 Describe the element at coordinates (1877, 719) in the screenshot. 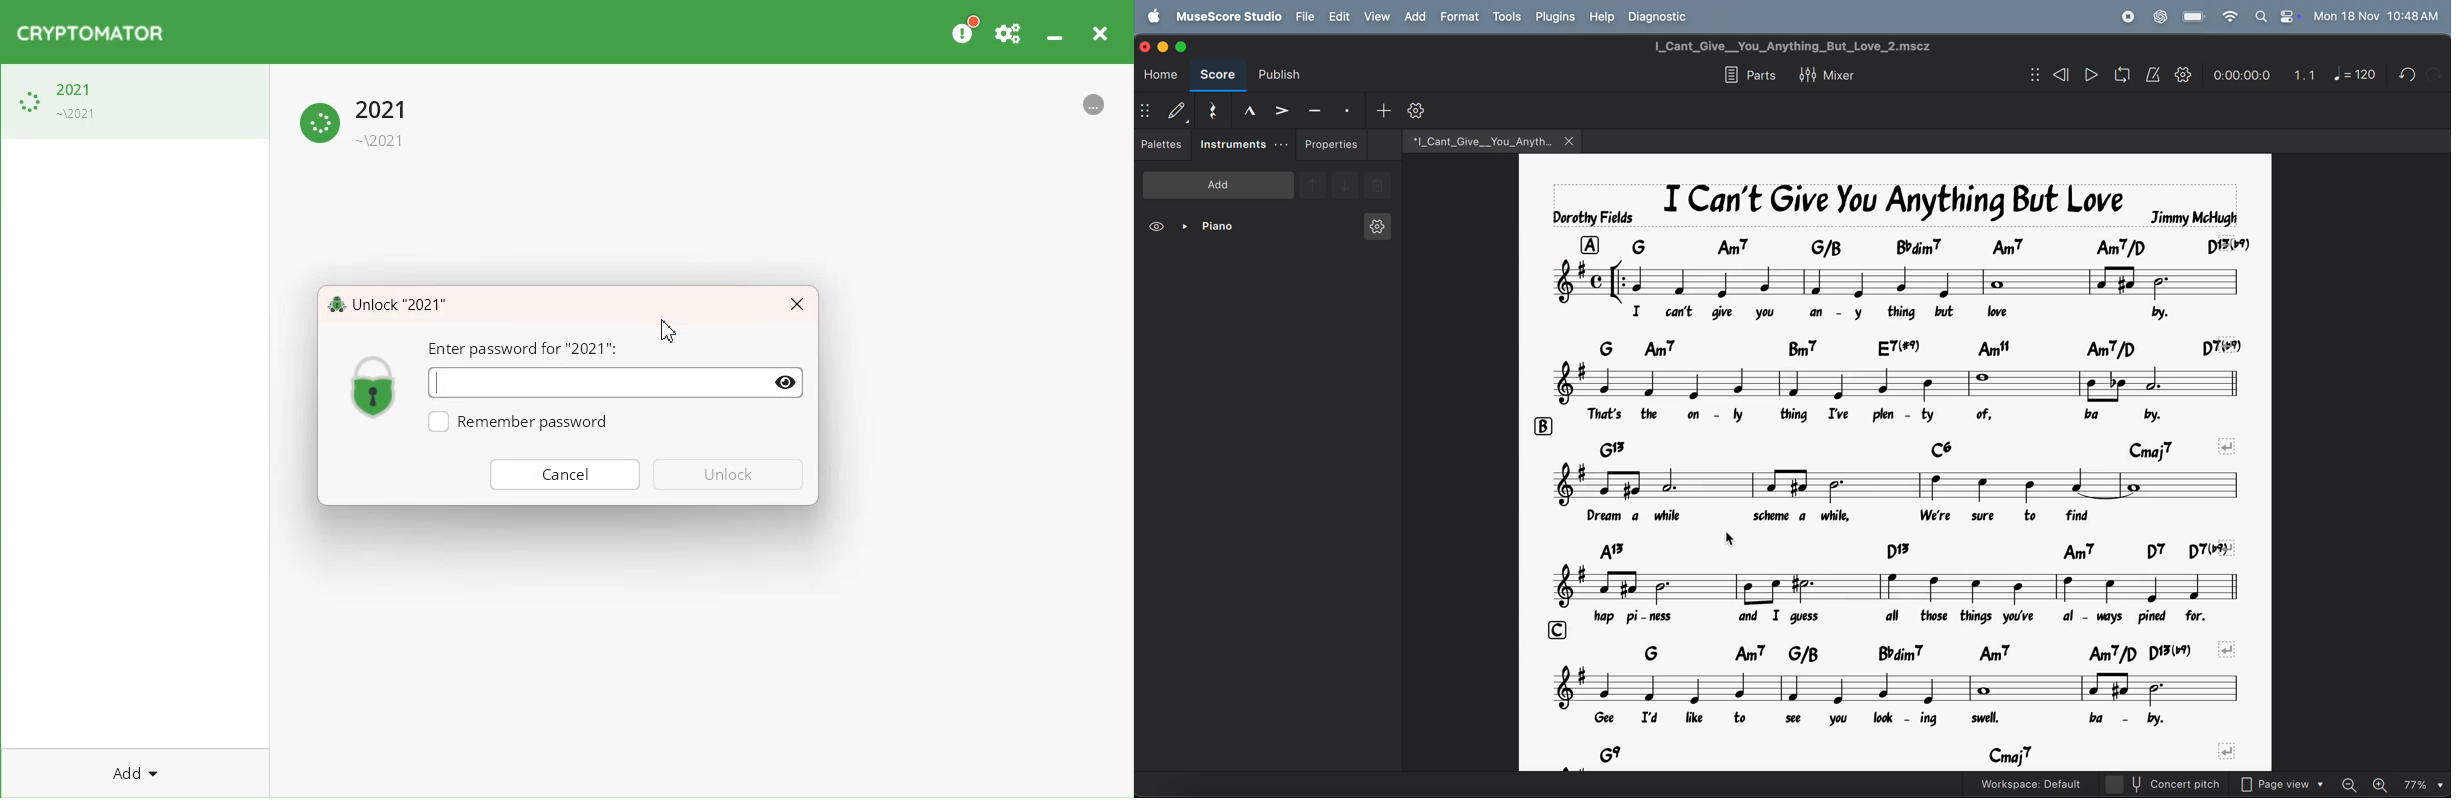

I see `lyrics` at that location.